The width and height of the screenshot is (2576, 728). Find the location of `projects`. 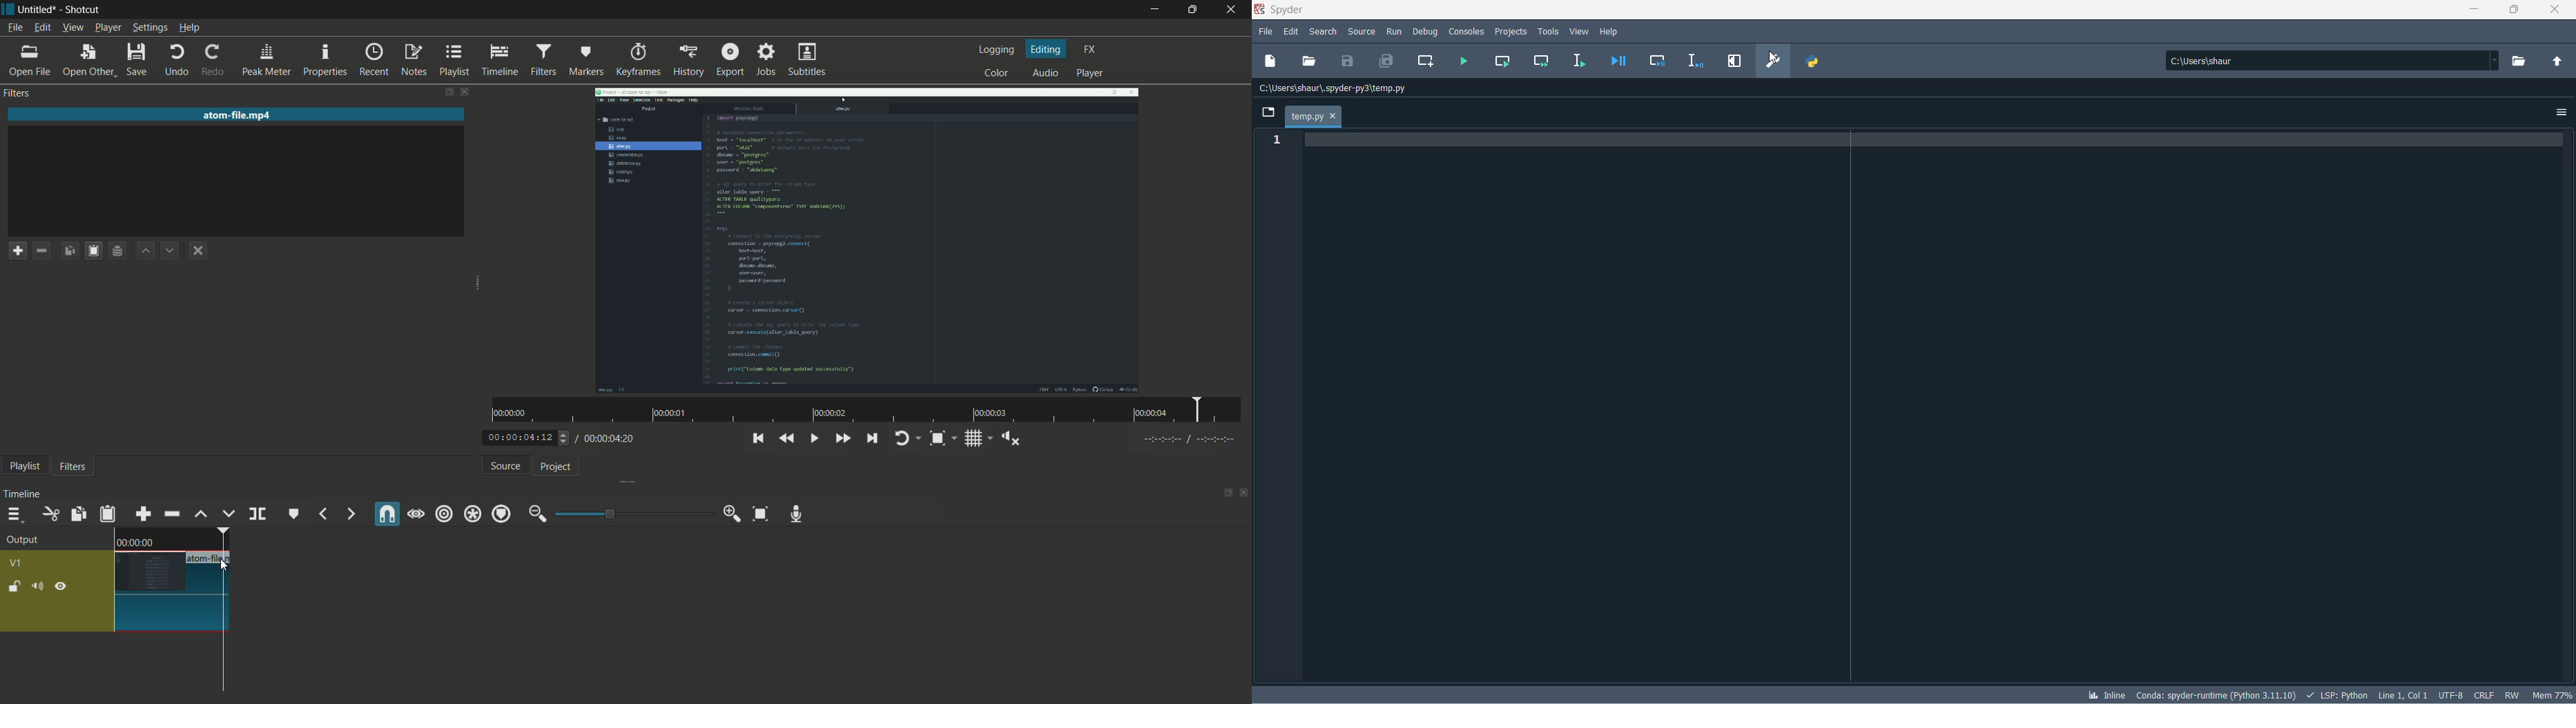

projects is located at coordinates (1511, 30).